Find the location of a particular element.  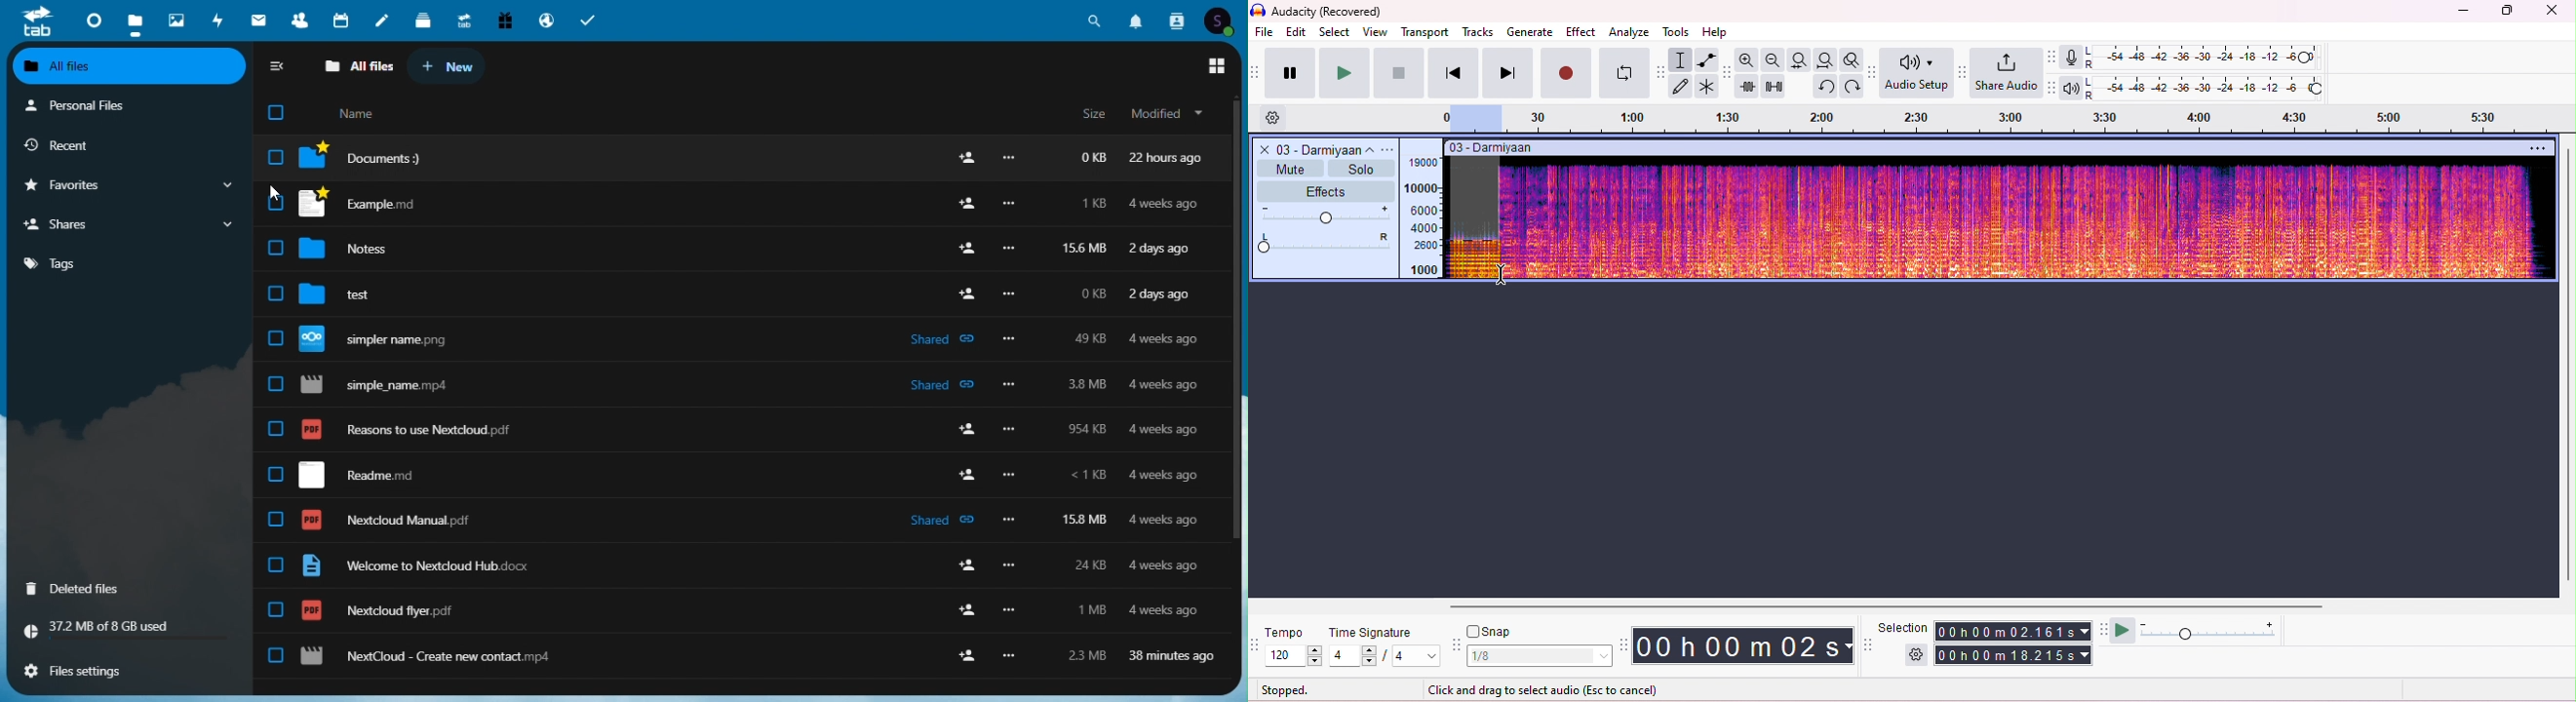

4 weeks ago is located at coordinates (1164, 477).